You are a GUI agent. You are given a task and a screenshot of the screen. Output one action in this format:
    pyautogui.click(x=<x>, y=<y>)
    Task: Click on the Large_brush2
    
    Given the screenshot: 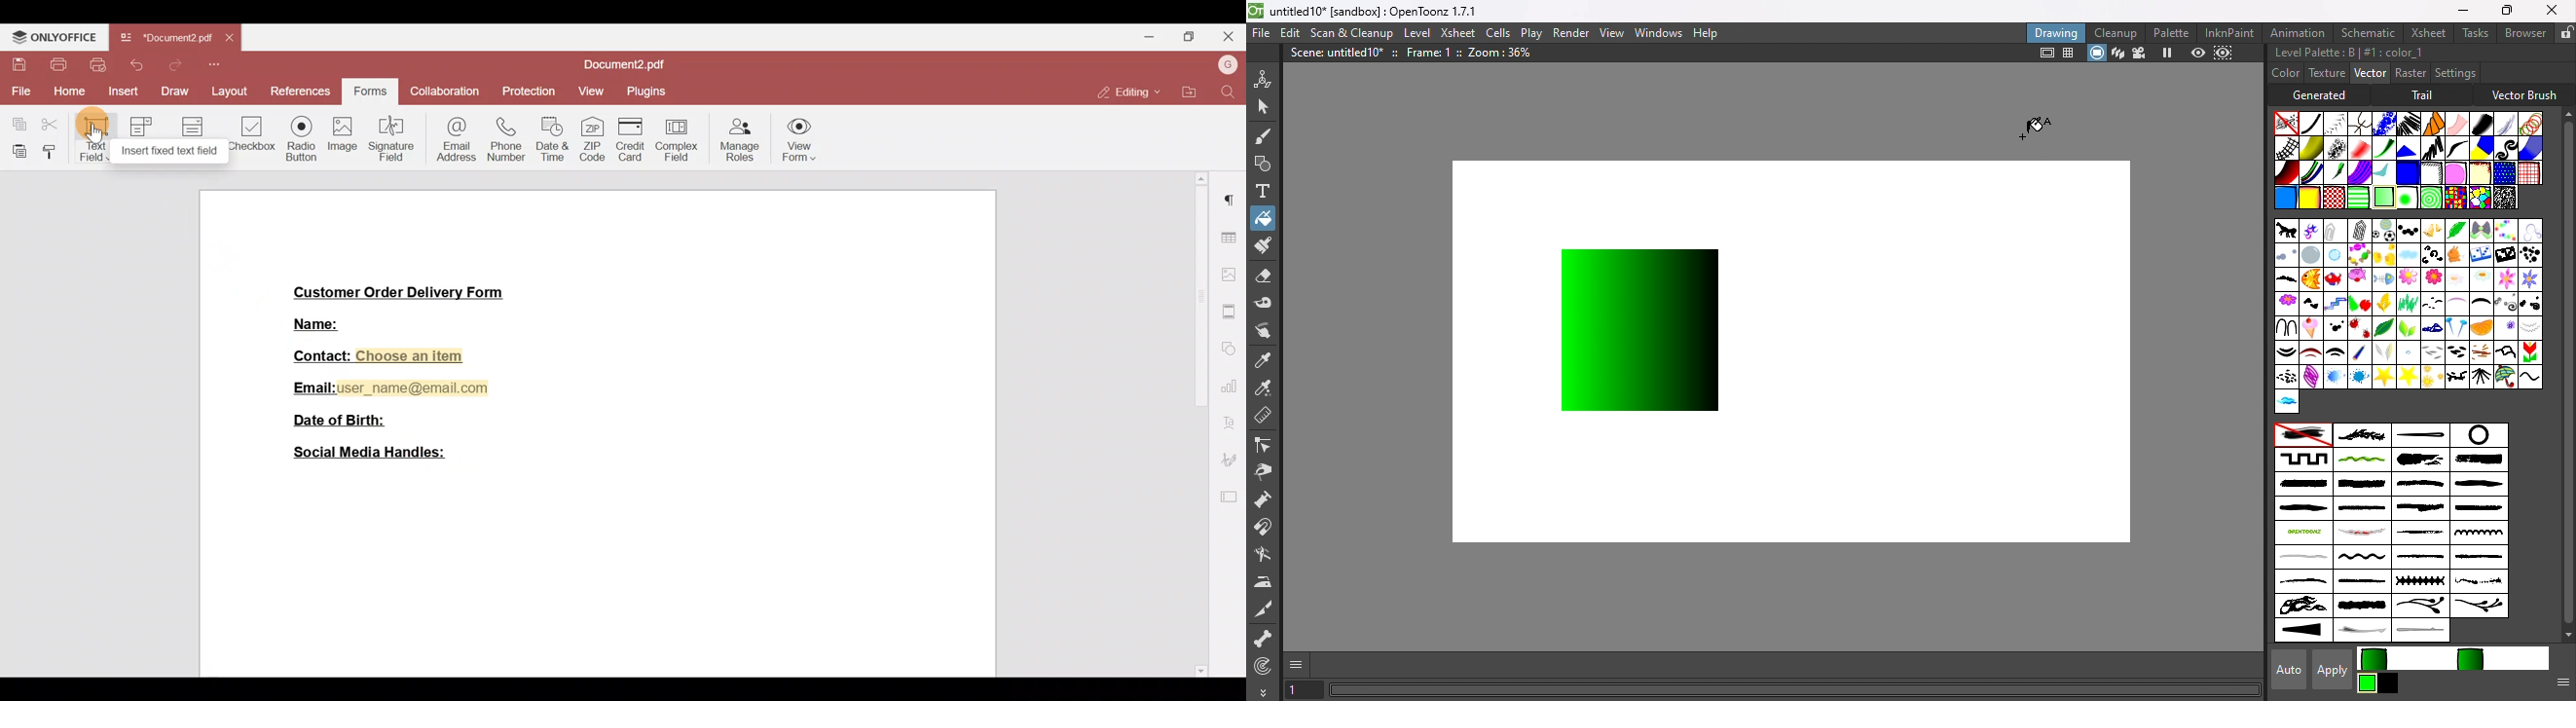 What is the action you would take?
    pyautogui.click(x=2484, y=460)
    